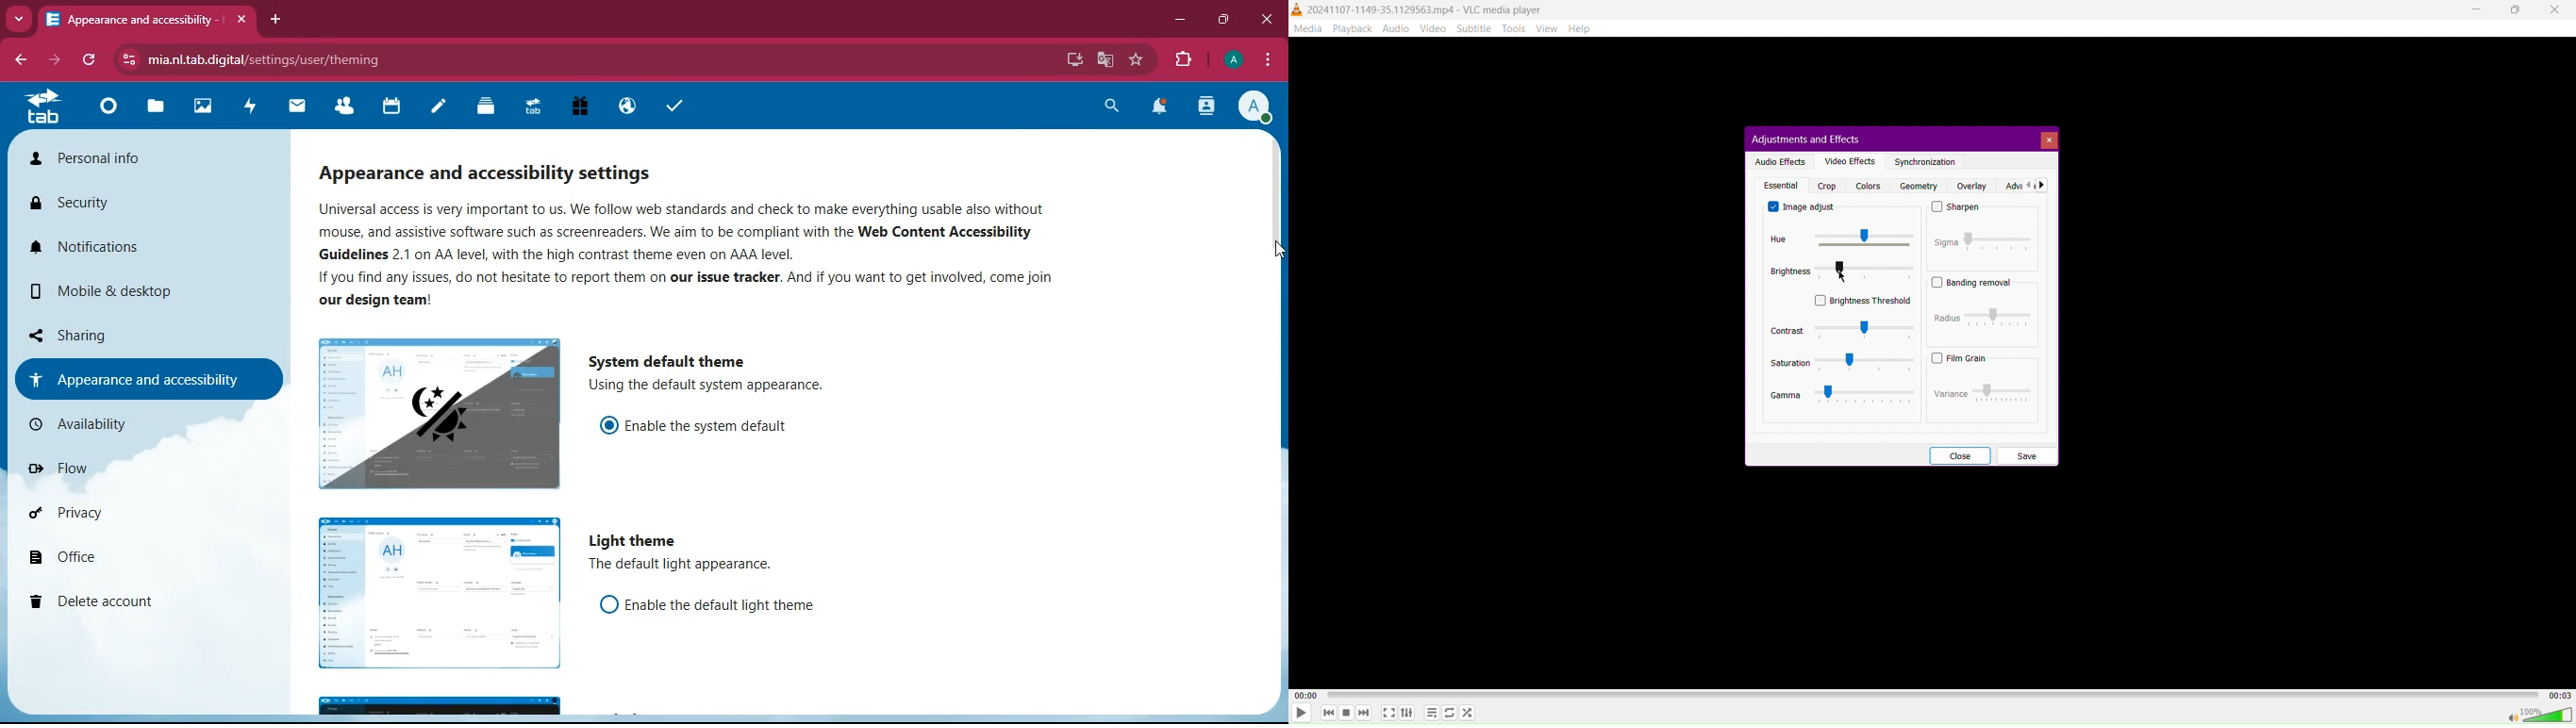 This screenshot has width=2576, height=728. I want to click on gift, so click(575, 107).